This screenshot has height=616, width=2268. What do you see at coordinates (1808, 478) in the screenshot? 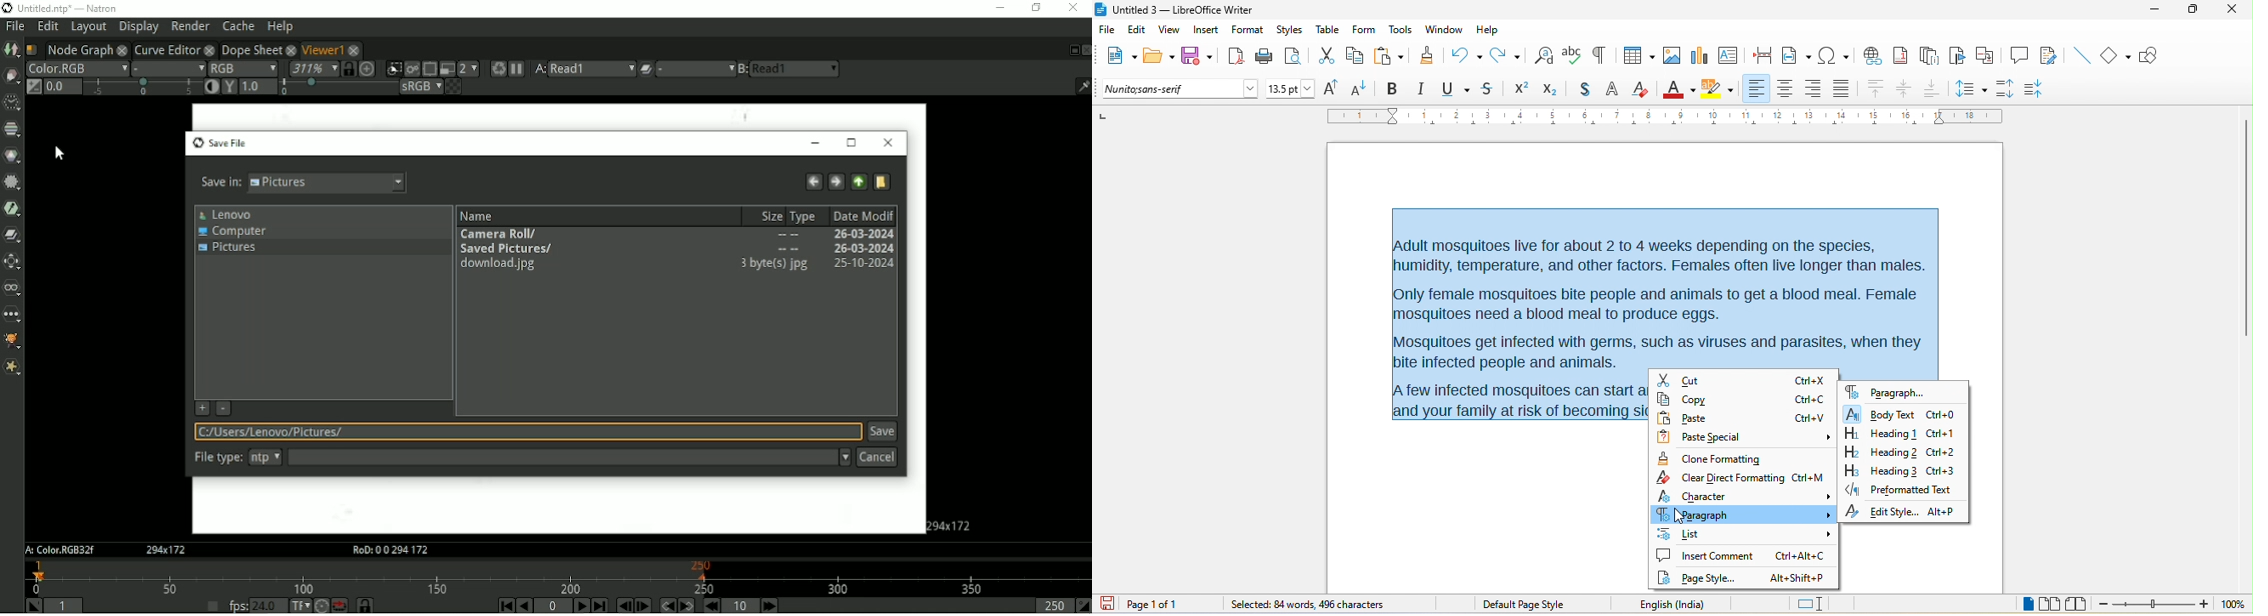
I see `shortcut key` at bounding box center [1808, 478].